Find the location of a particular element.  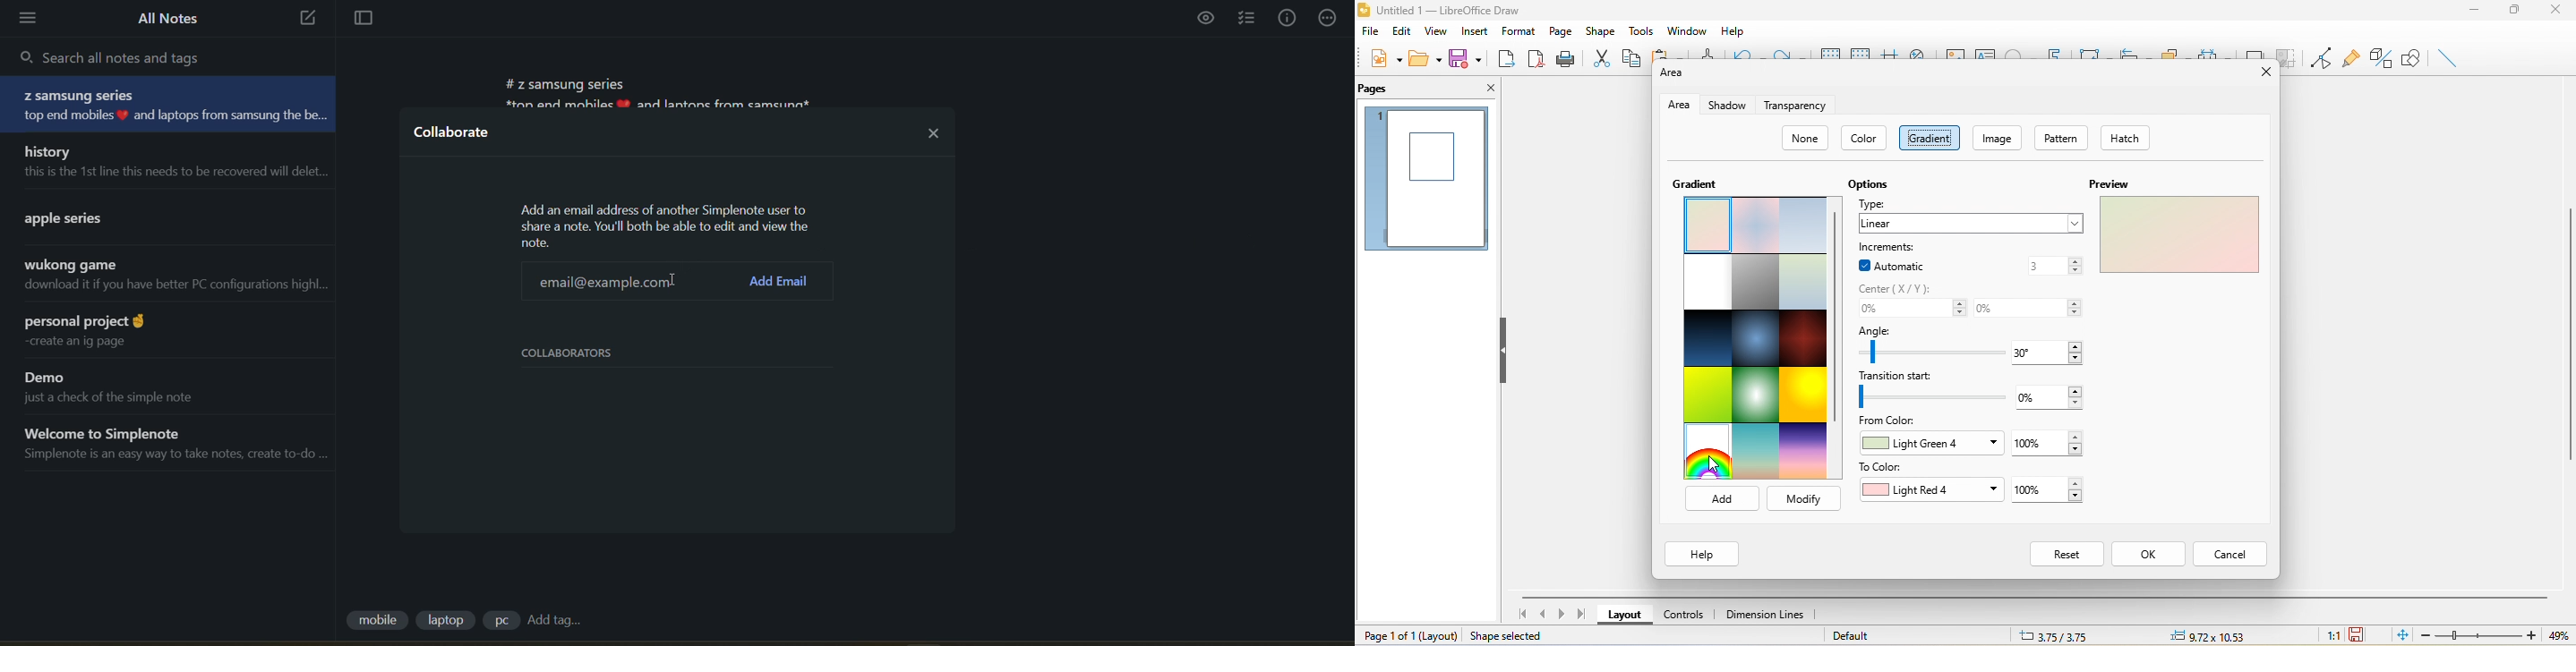

layout is located at coordinates (1626, 615).